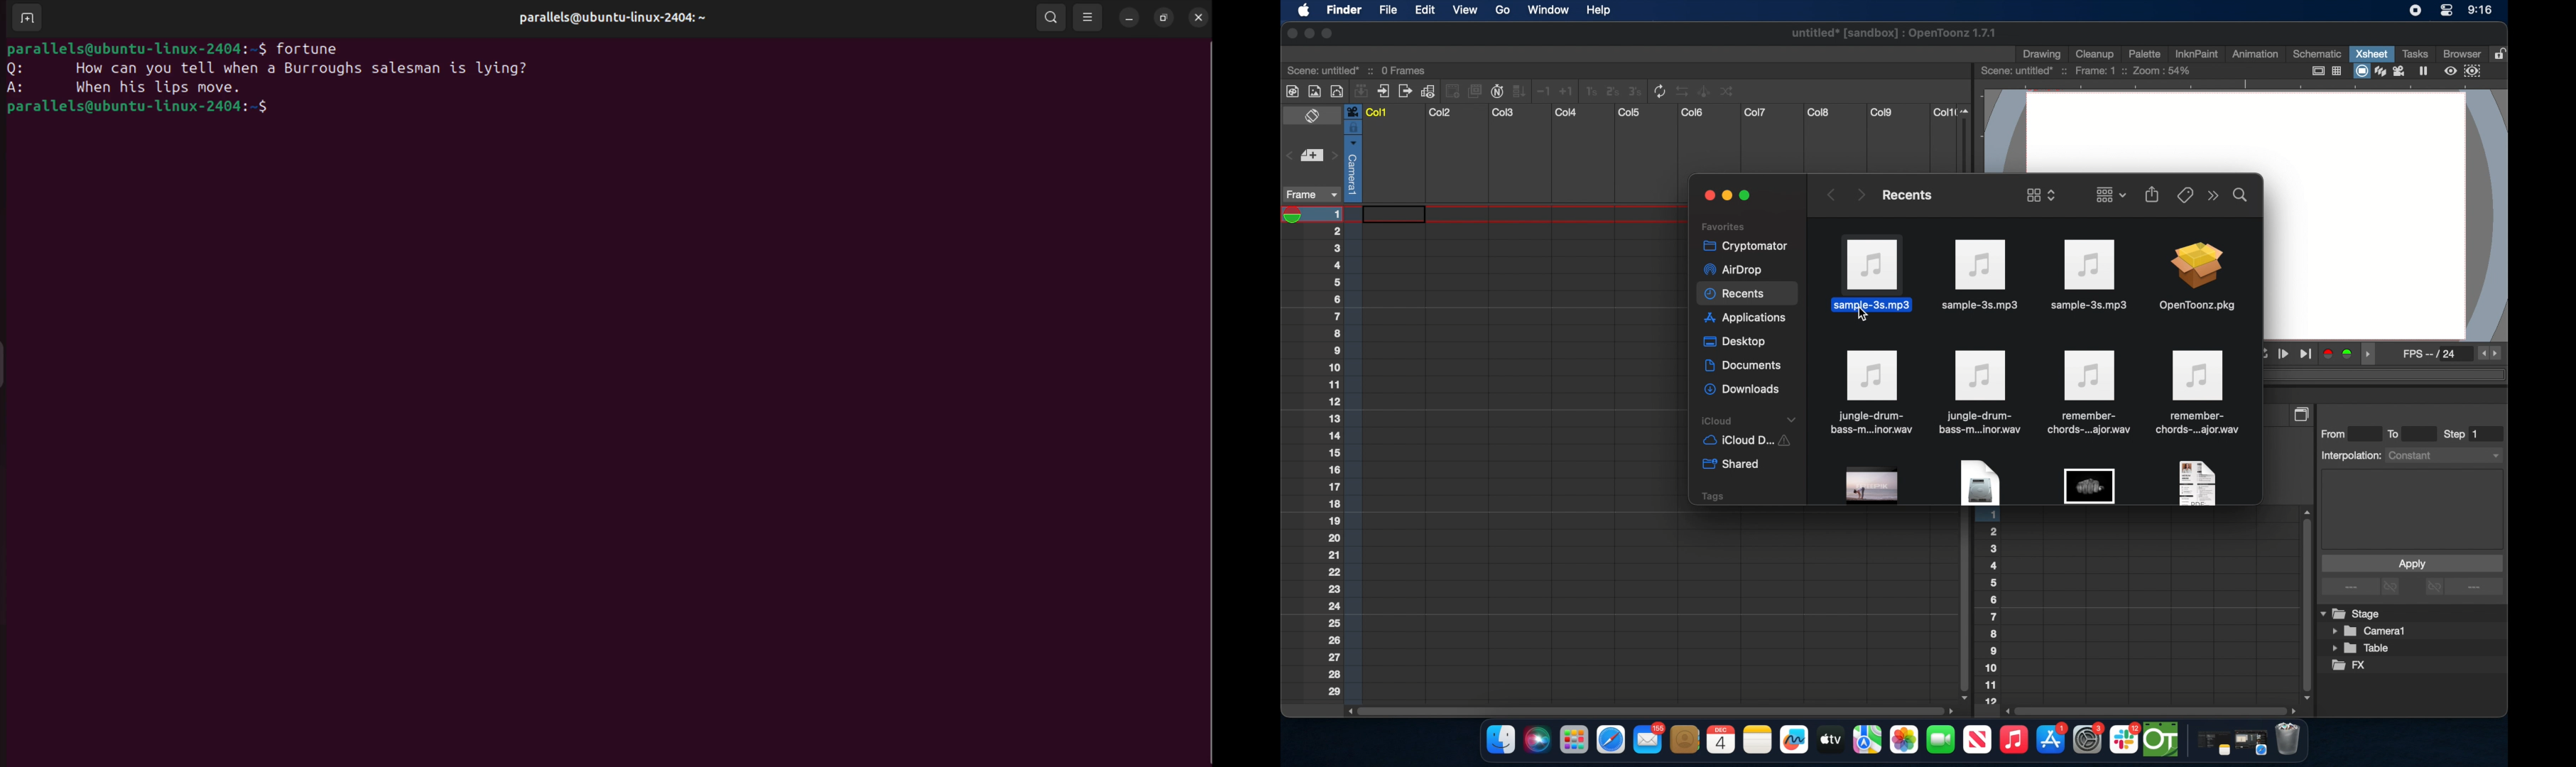 The height and width of the screenshot is (784, 2576). What do you see at coordinates (1502, 10) in the screenshot?
I see `go` at bounding box center [1502, 10].